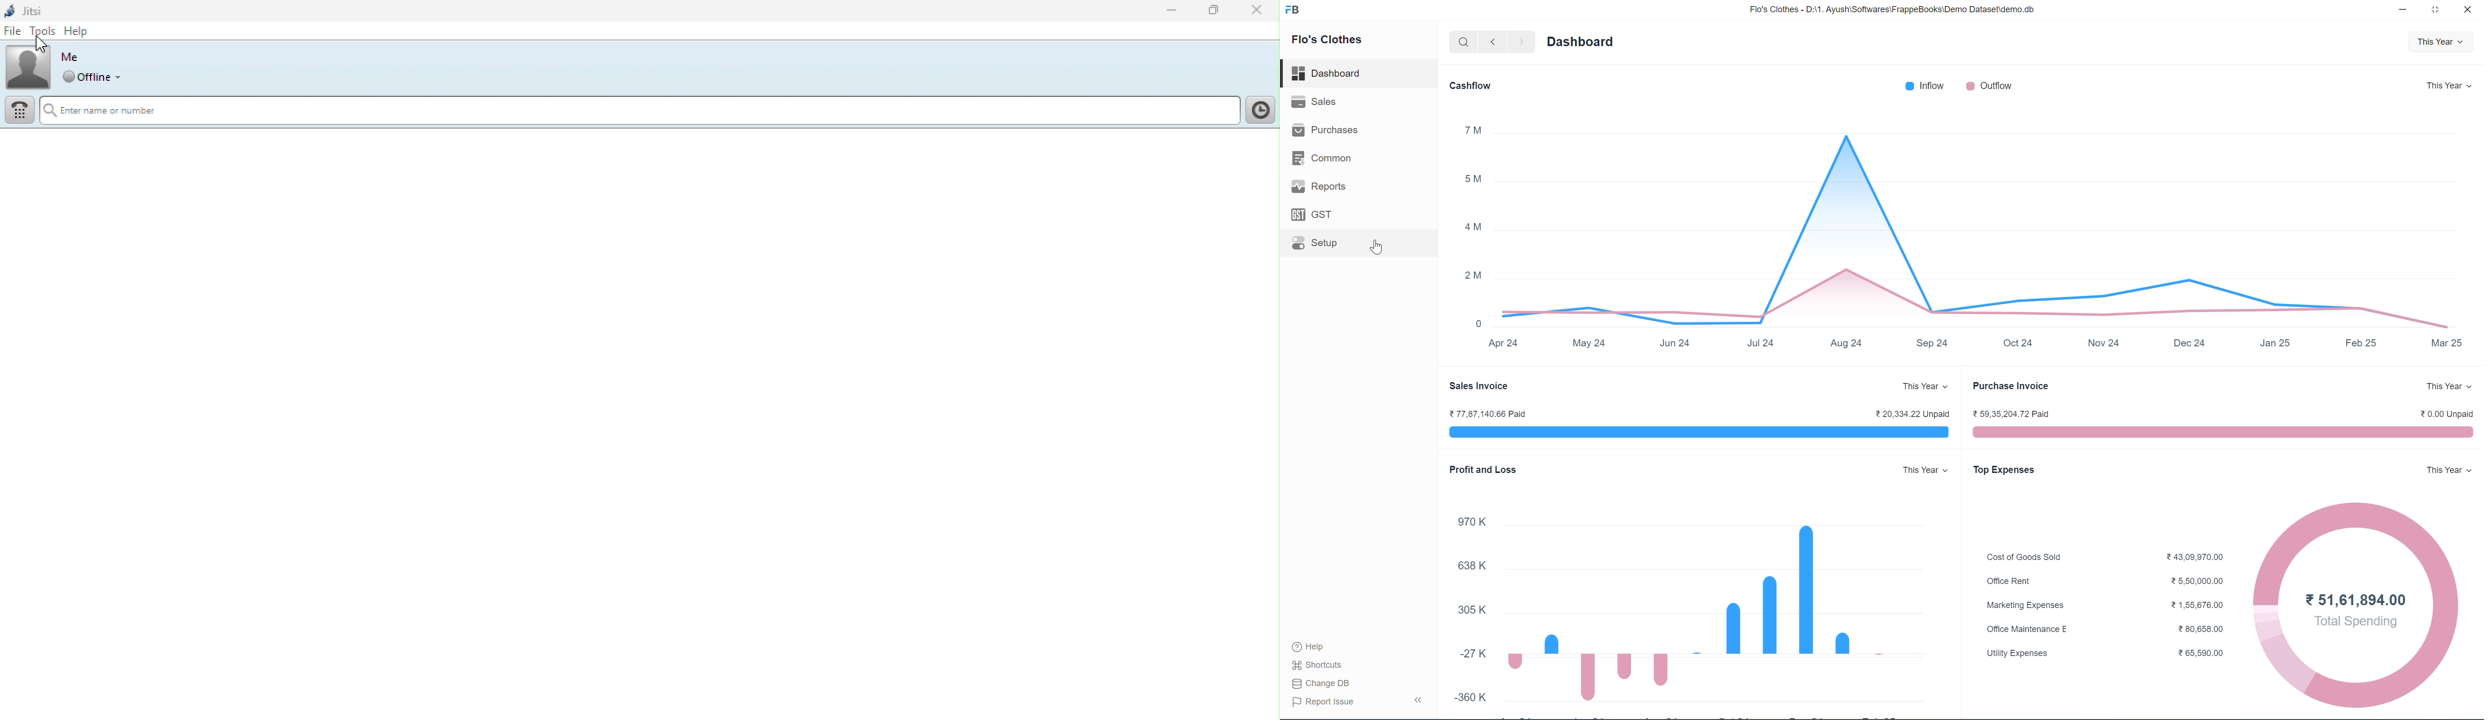  Describe the element at coordinates (1989, 86) in the screenshot. I see `Outflow` at that location.